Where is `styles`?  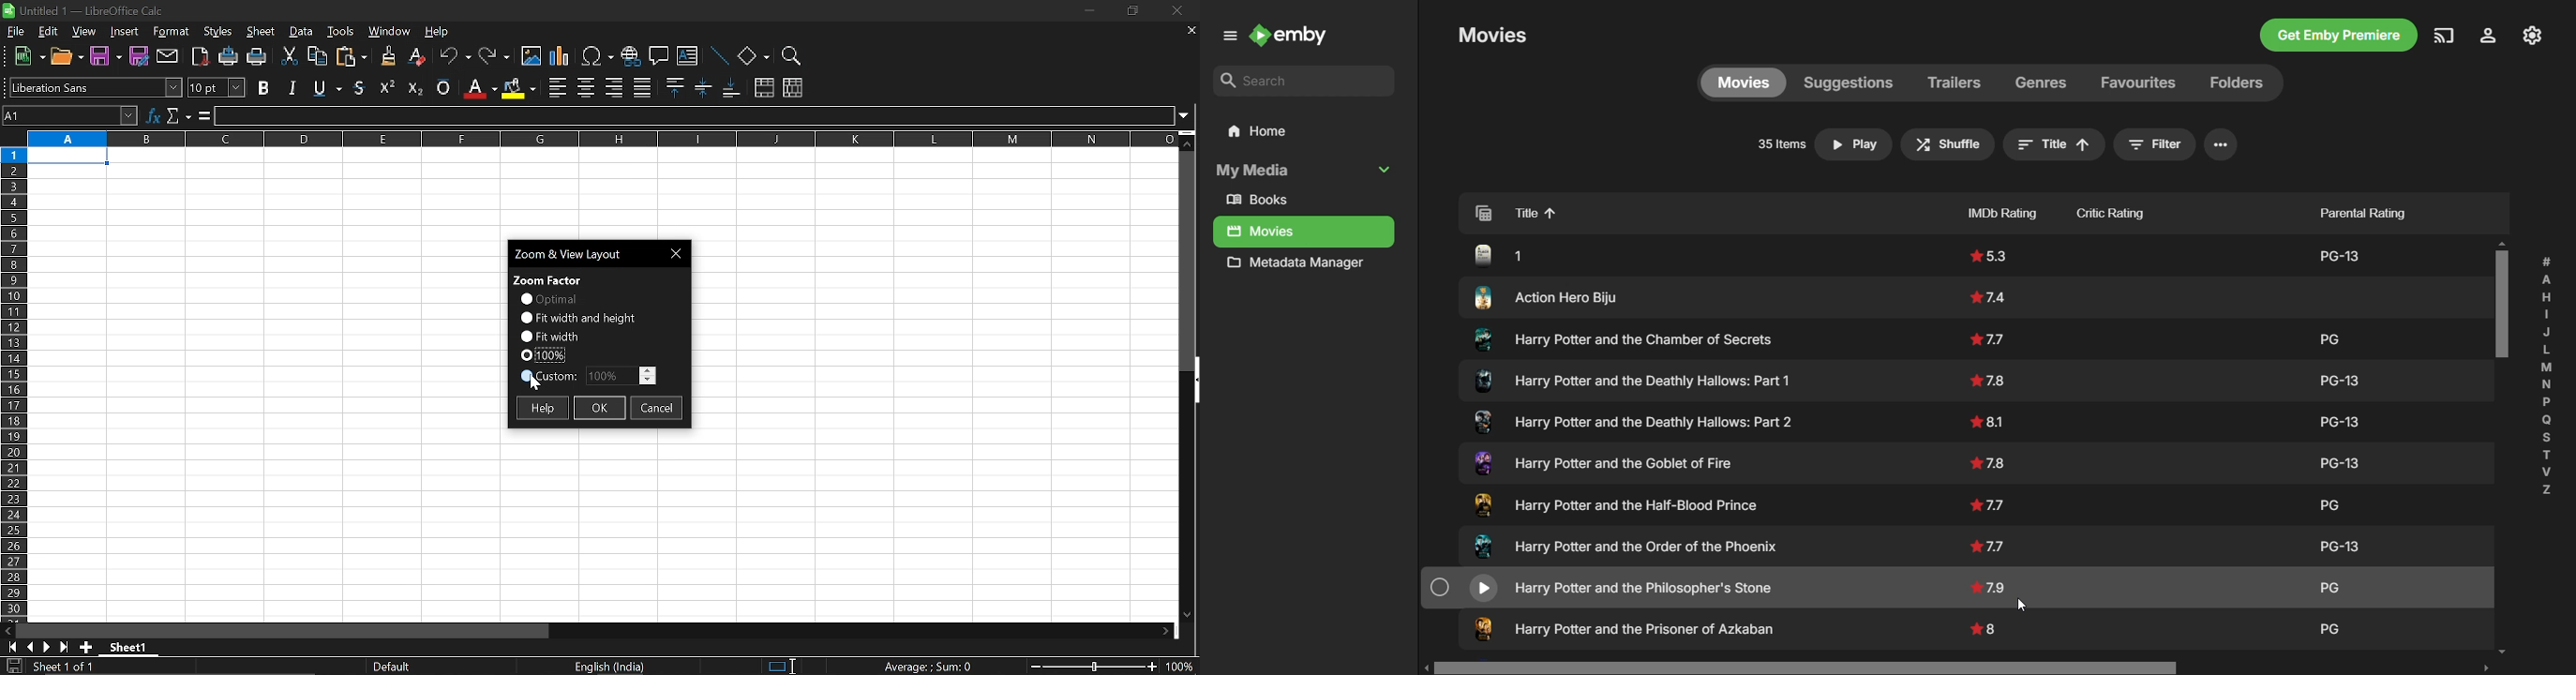 styles is located at coordinates (218, 33).